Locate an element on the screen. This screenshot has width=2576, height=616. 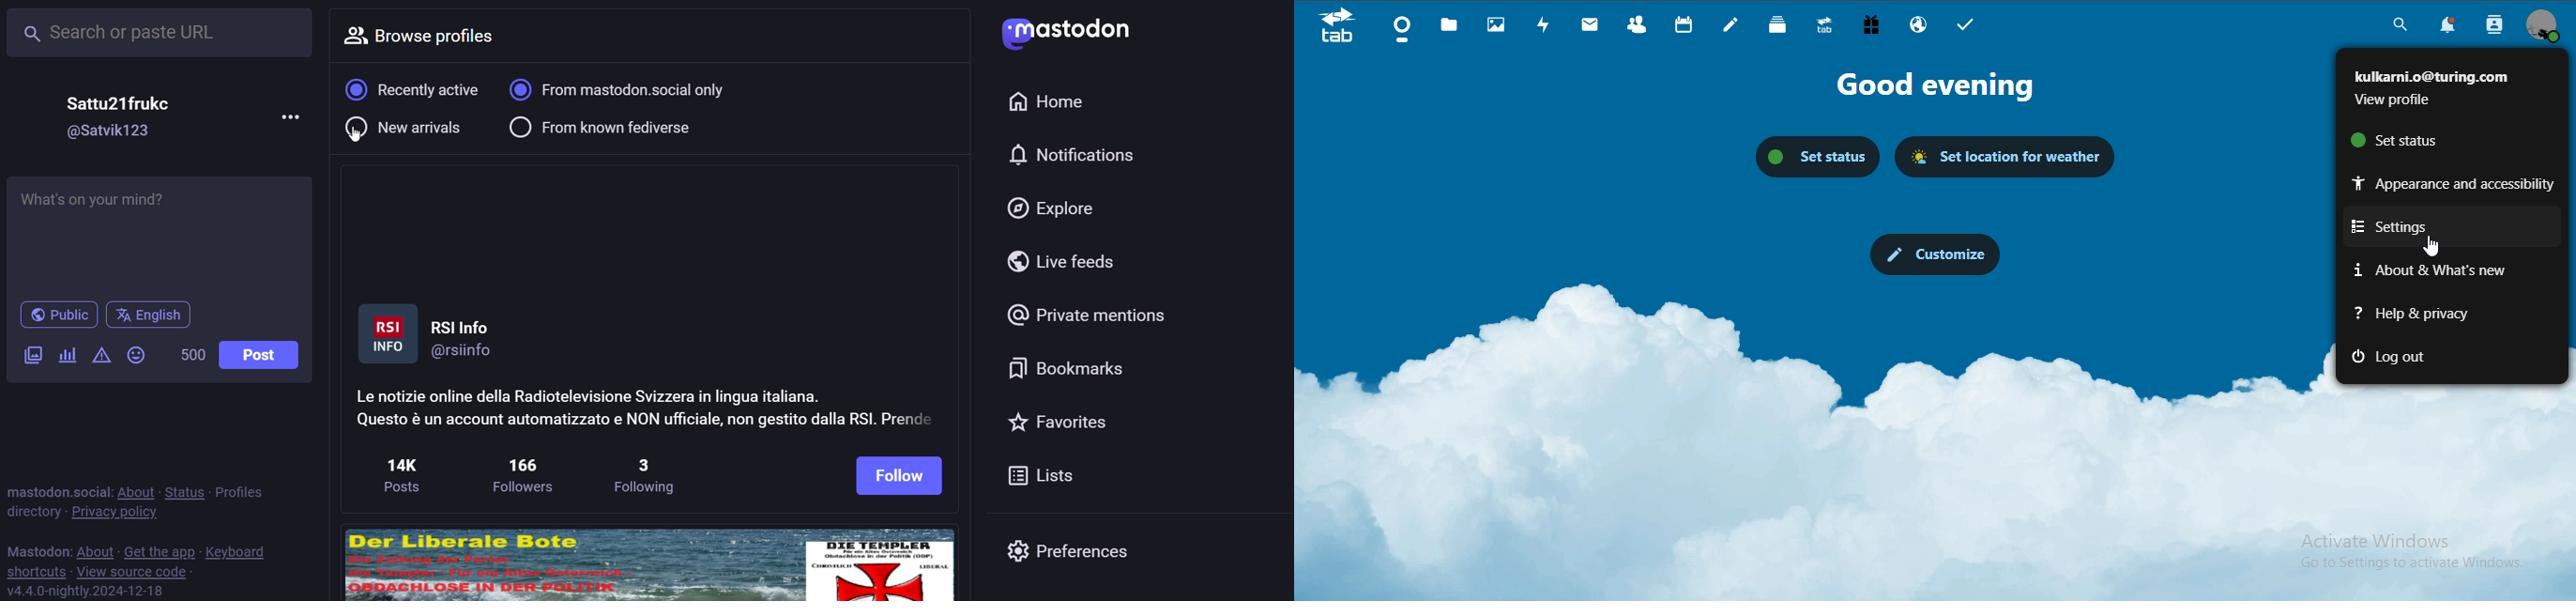
profile picture is located at coordinates (387, 331).